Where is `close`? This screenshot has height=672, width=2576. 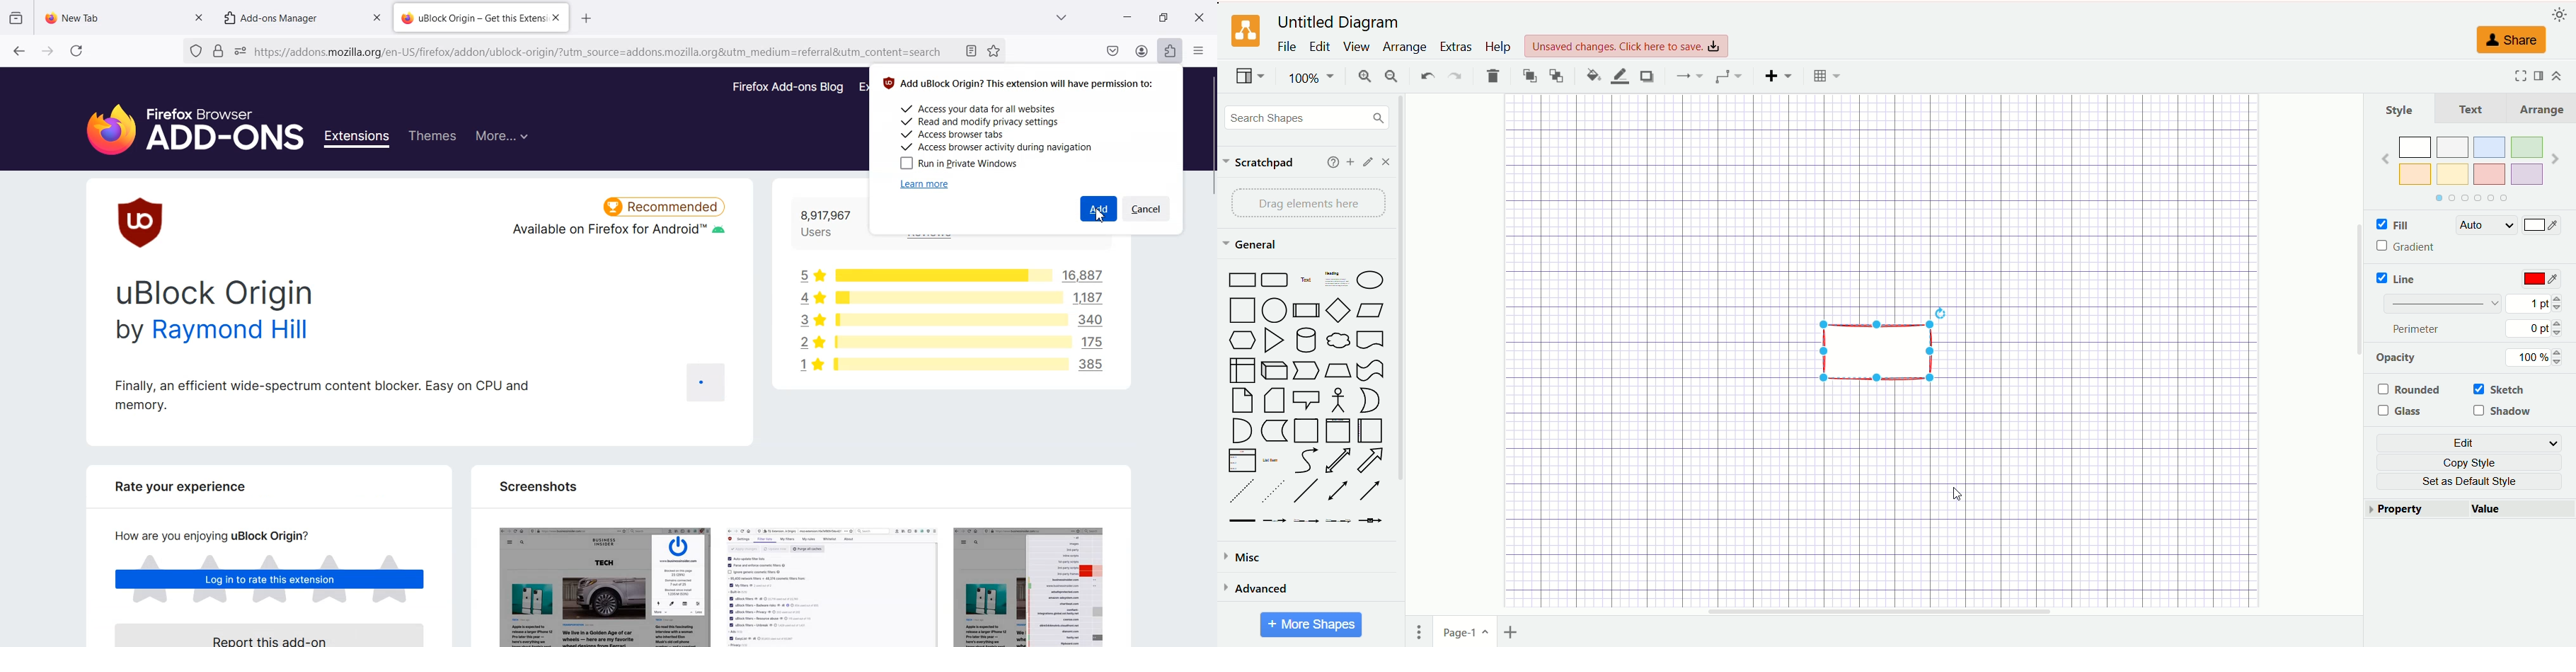
close is located at coordinates (1388, 162).